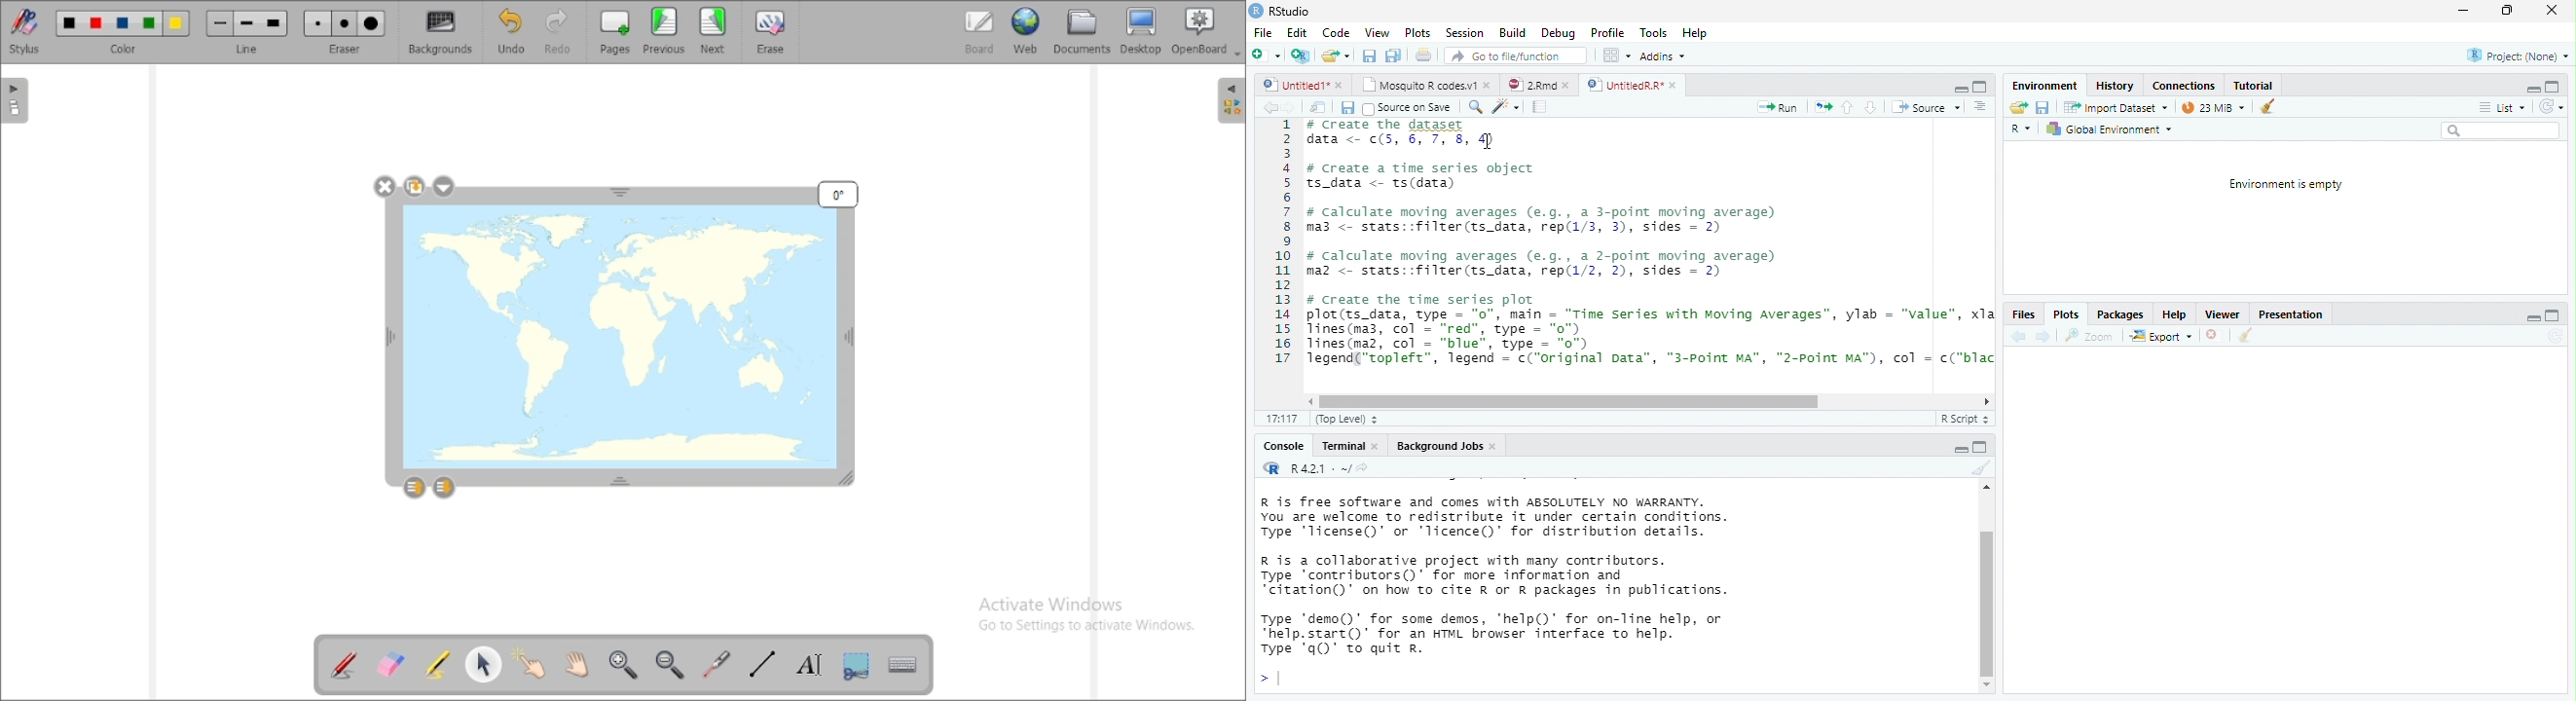 The width and height of the screenshot is (2576, 728). What do you see at coordinates (1282, 420) in the screenshot?
I see `17:17` at bounding box center [1282, 420].